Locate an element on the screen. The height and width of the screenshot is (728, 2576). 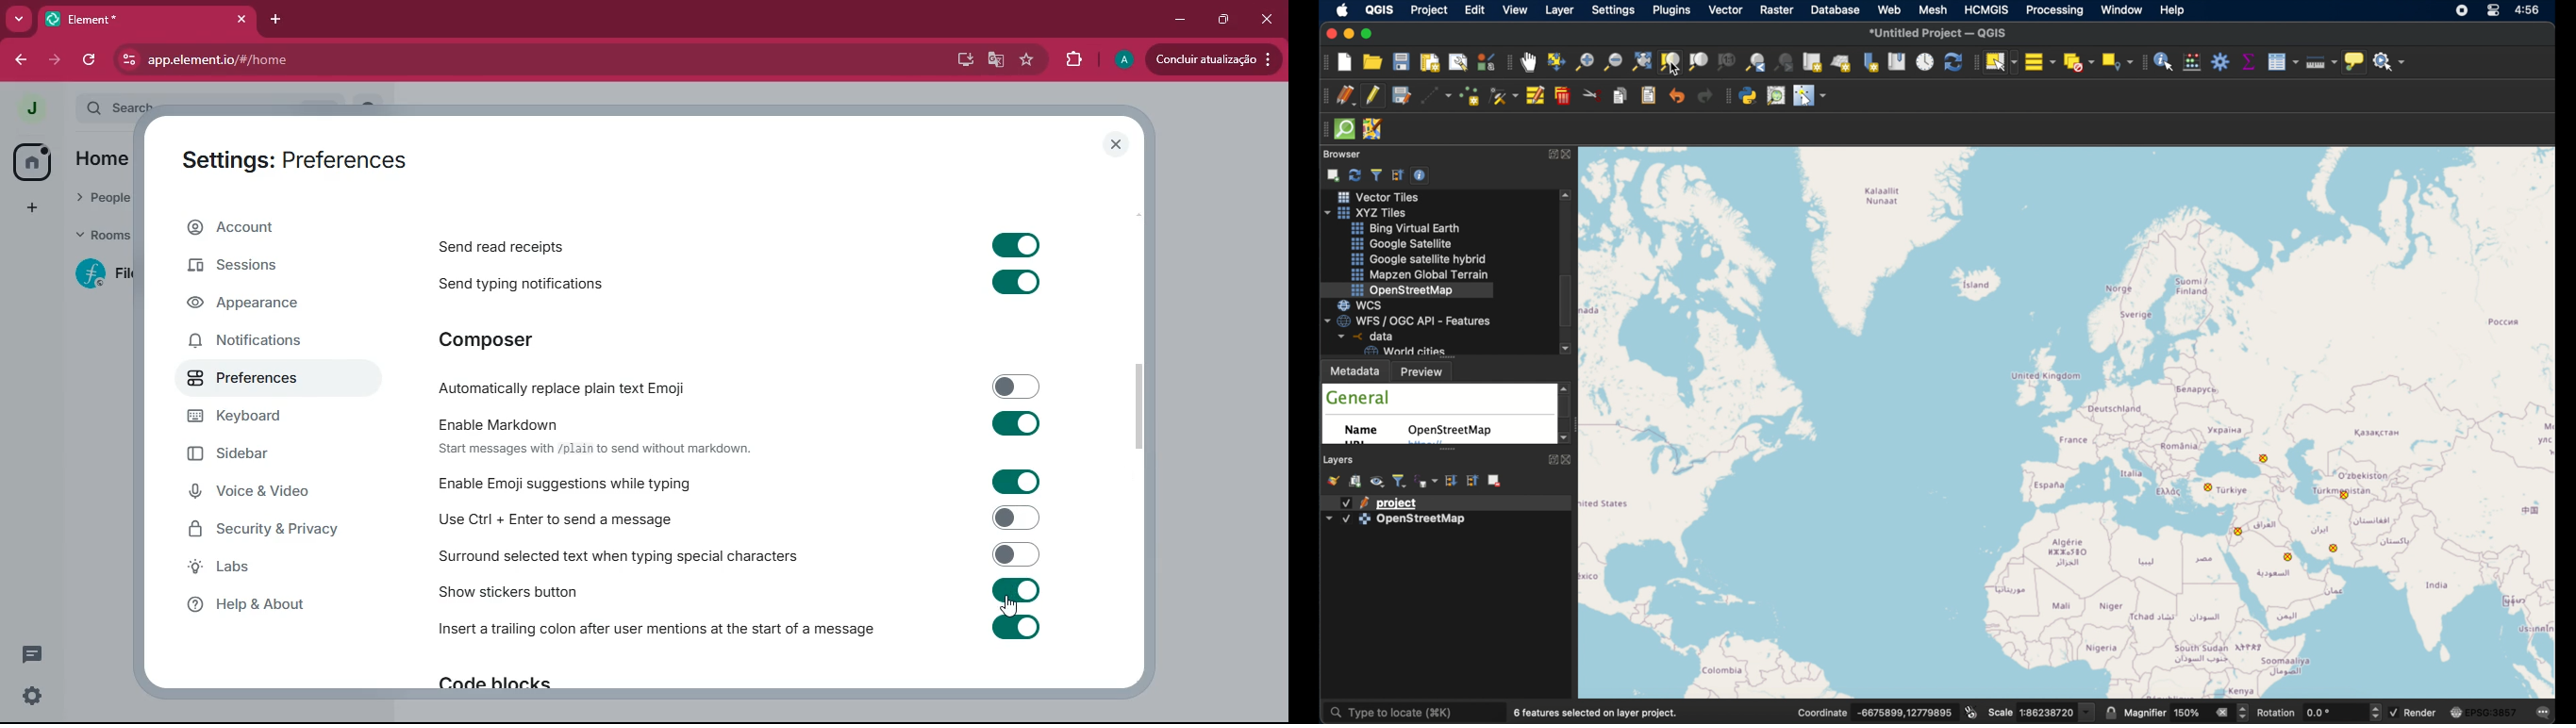
vector tiles is located at coordinates (1376, 196).